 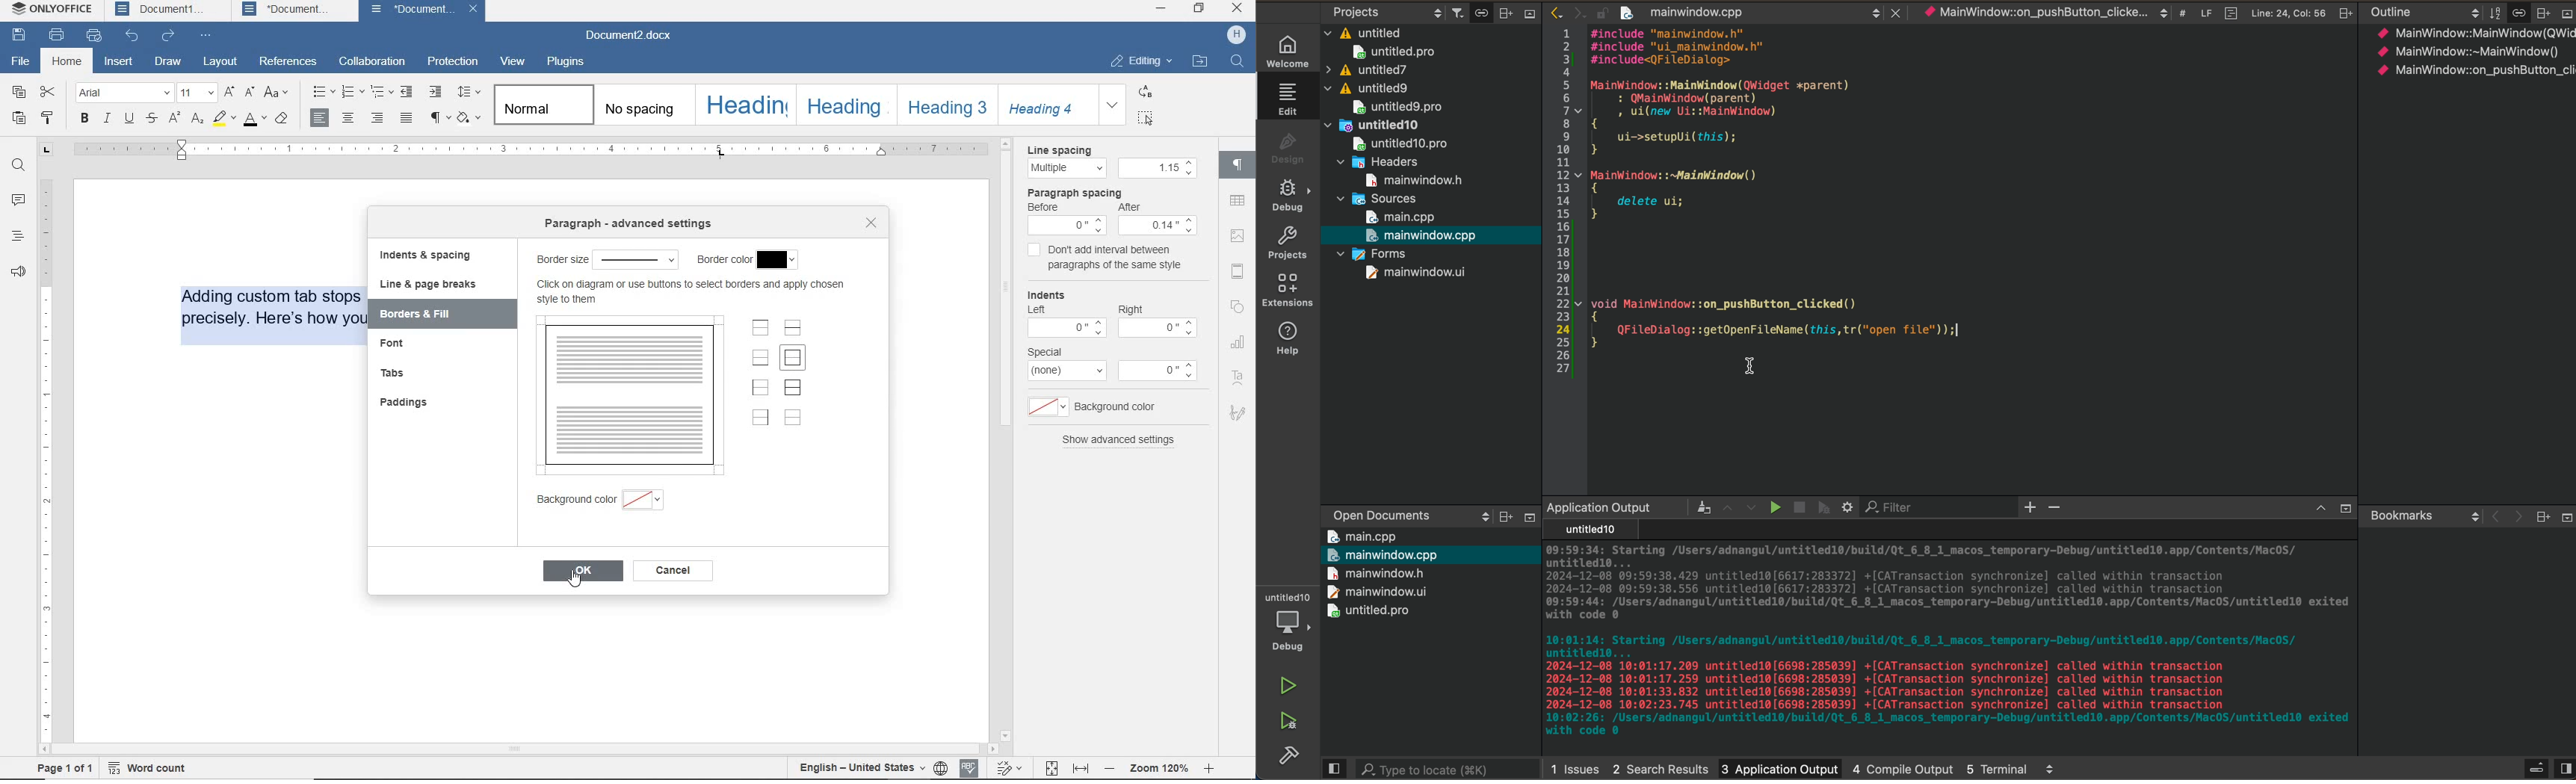 What do you see at coordinates (1384, 553) in the screenshot?
I see `mainwindow.cpp’` at bounding box center [1384, 553].